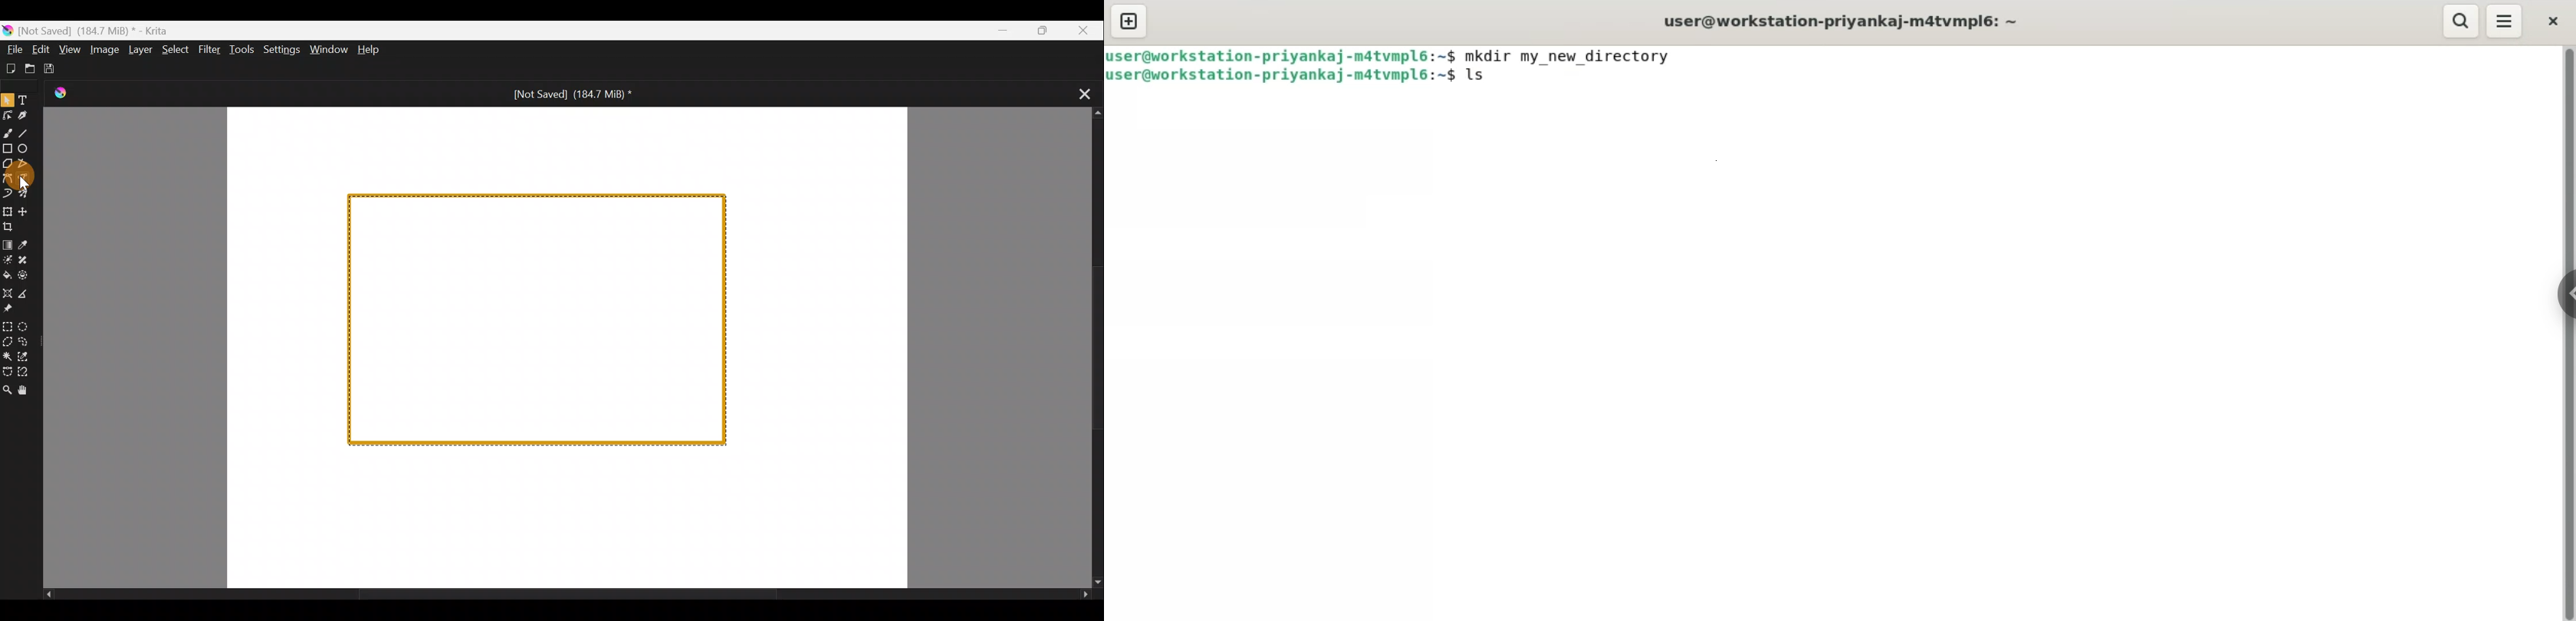  What do you see at coordinates (25, 260) in the screenshot?
I see `Smart patch tool` at bounding box center [25, 260].